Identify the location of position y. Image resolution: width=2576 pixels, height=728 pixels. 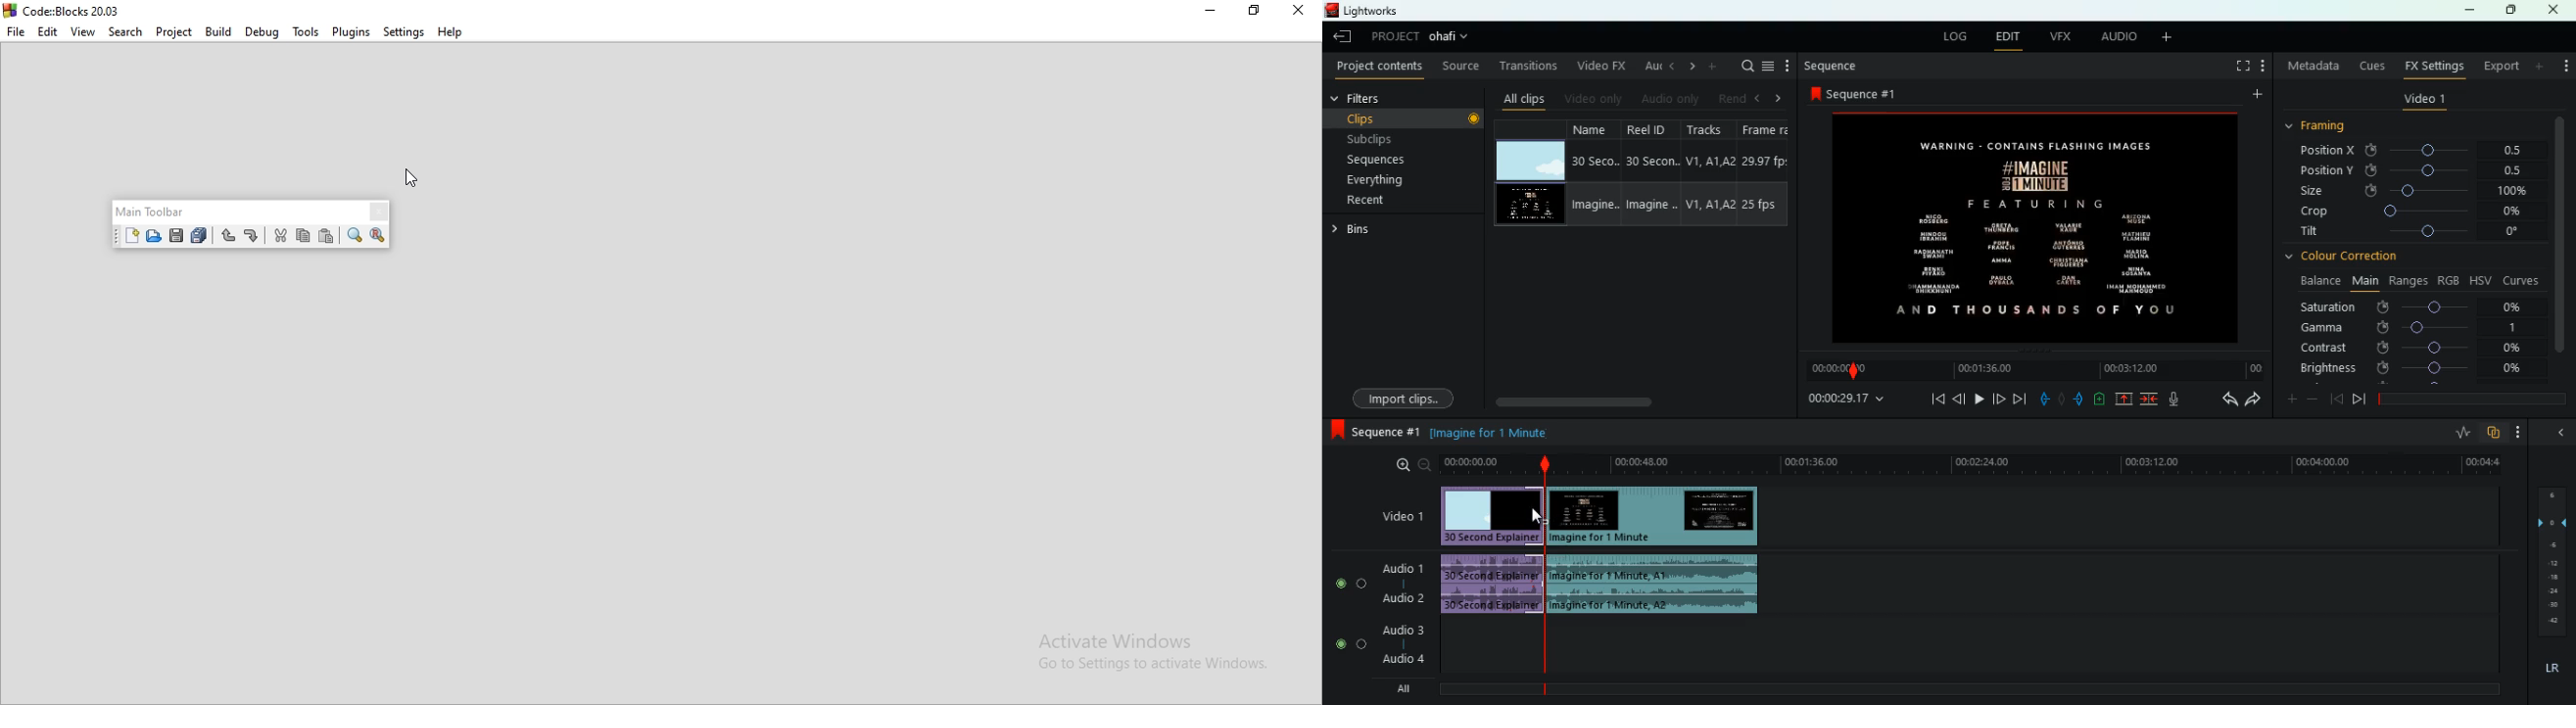
(2420, 169).